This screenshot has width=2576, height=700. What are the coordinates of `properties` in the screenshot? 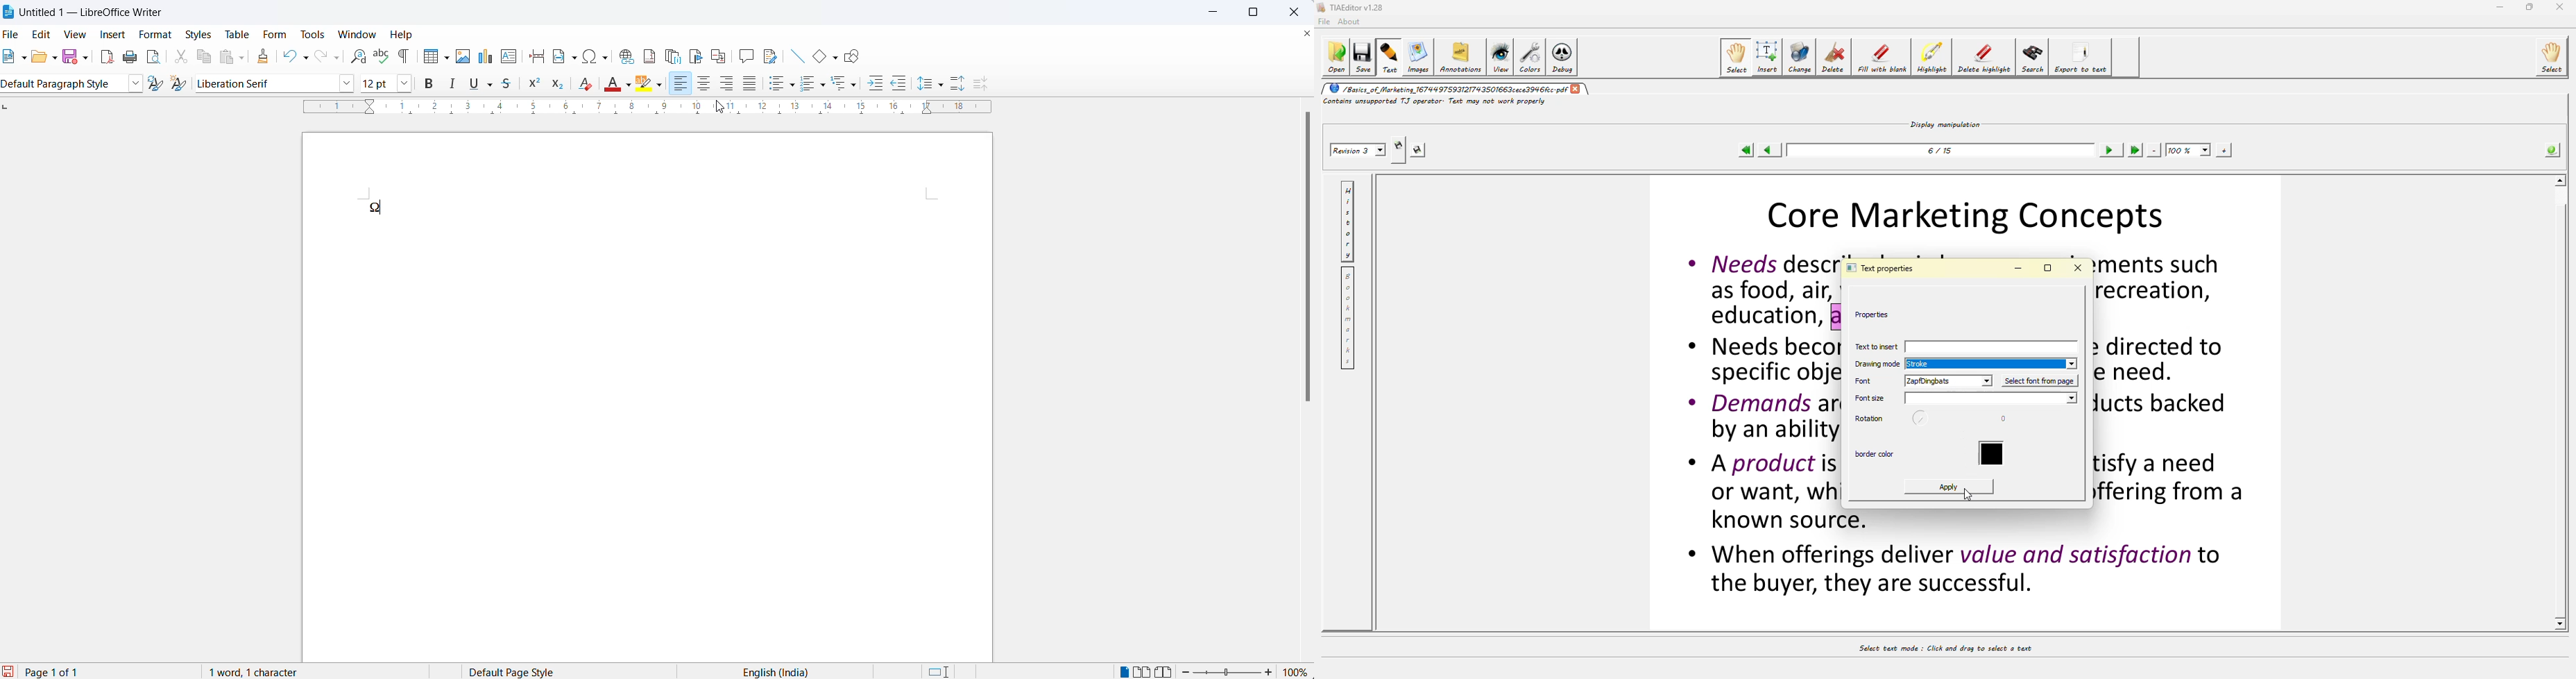 It's located at (1878, 314).